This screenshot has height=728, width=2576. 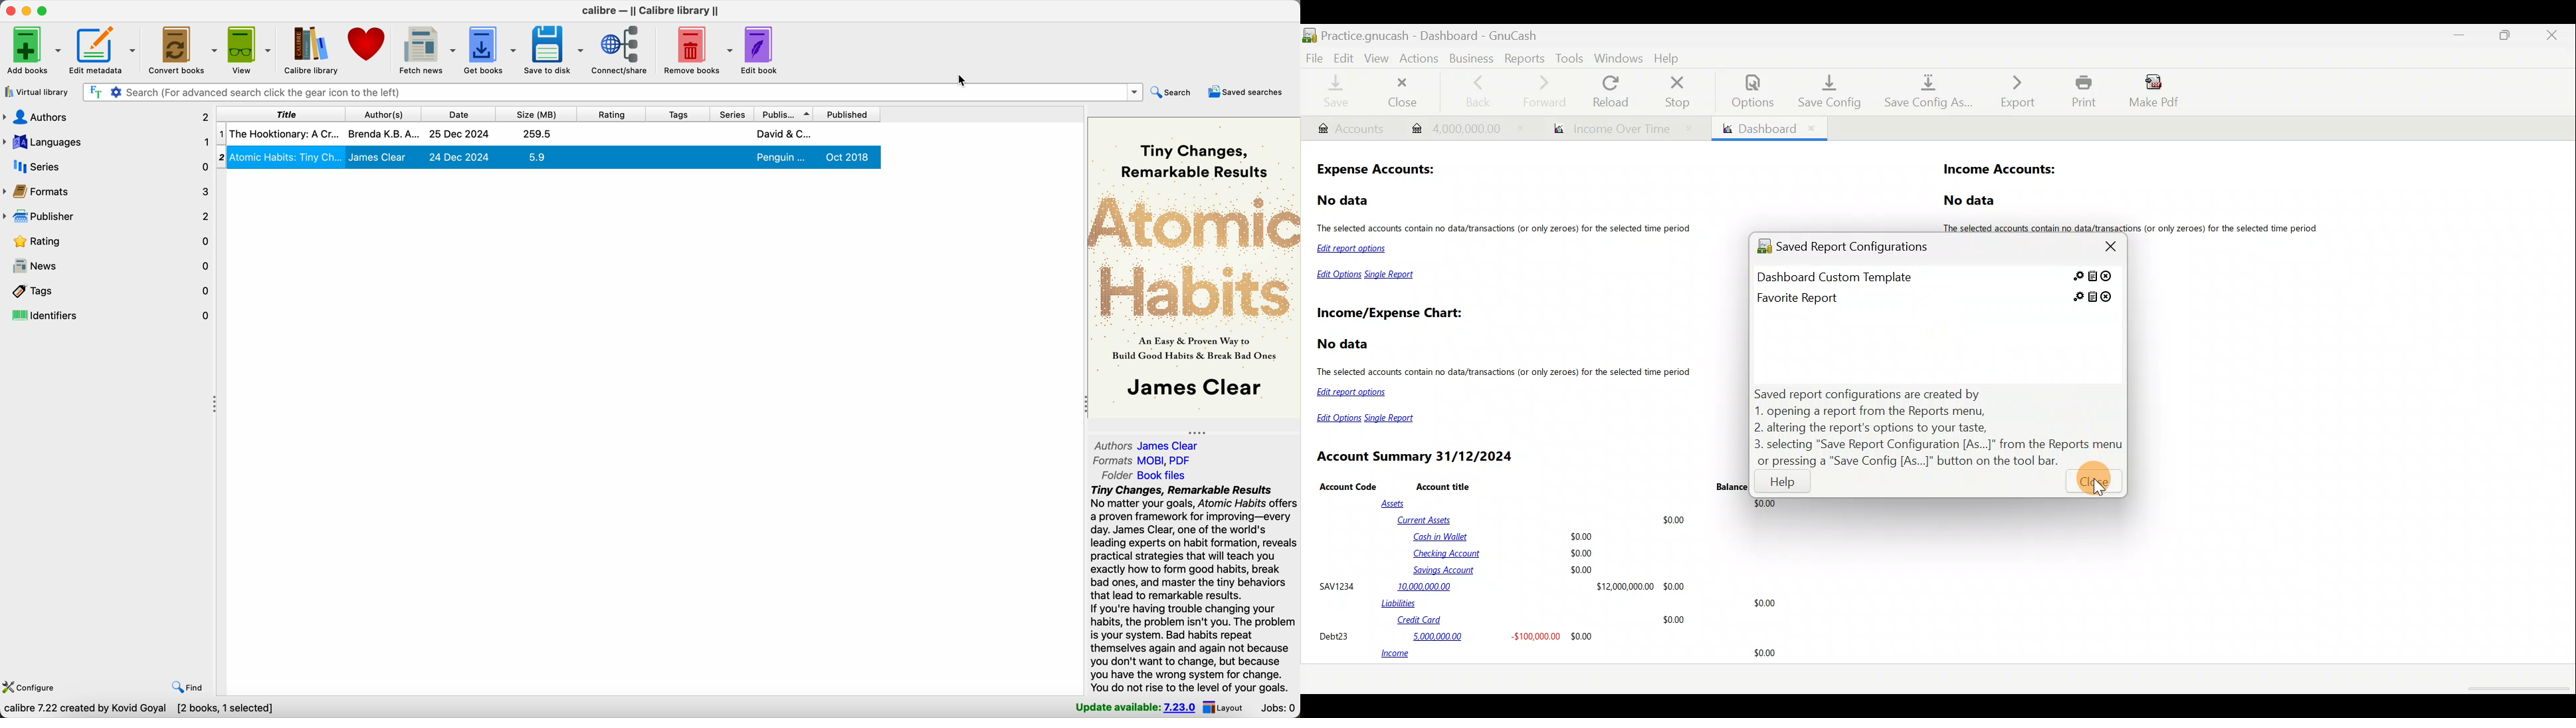 What do you see at coordinates (1502, 586) in the screenshot?
I see `SAVI234 10,000,000.00 $12,000,00000 $0.00` at bounding box center [1502, 586].